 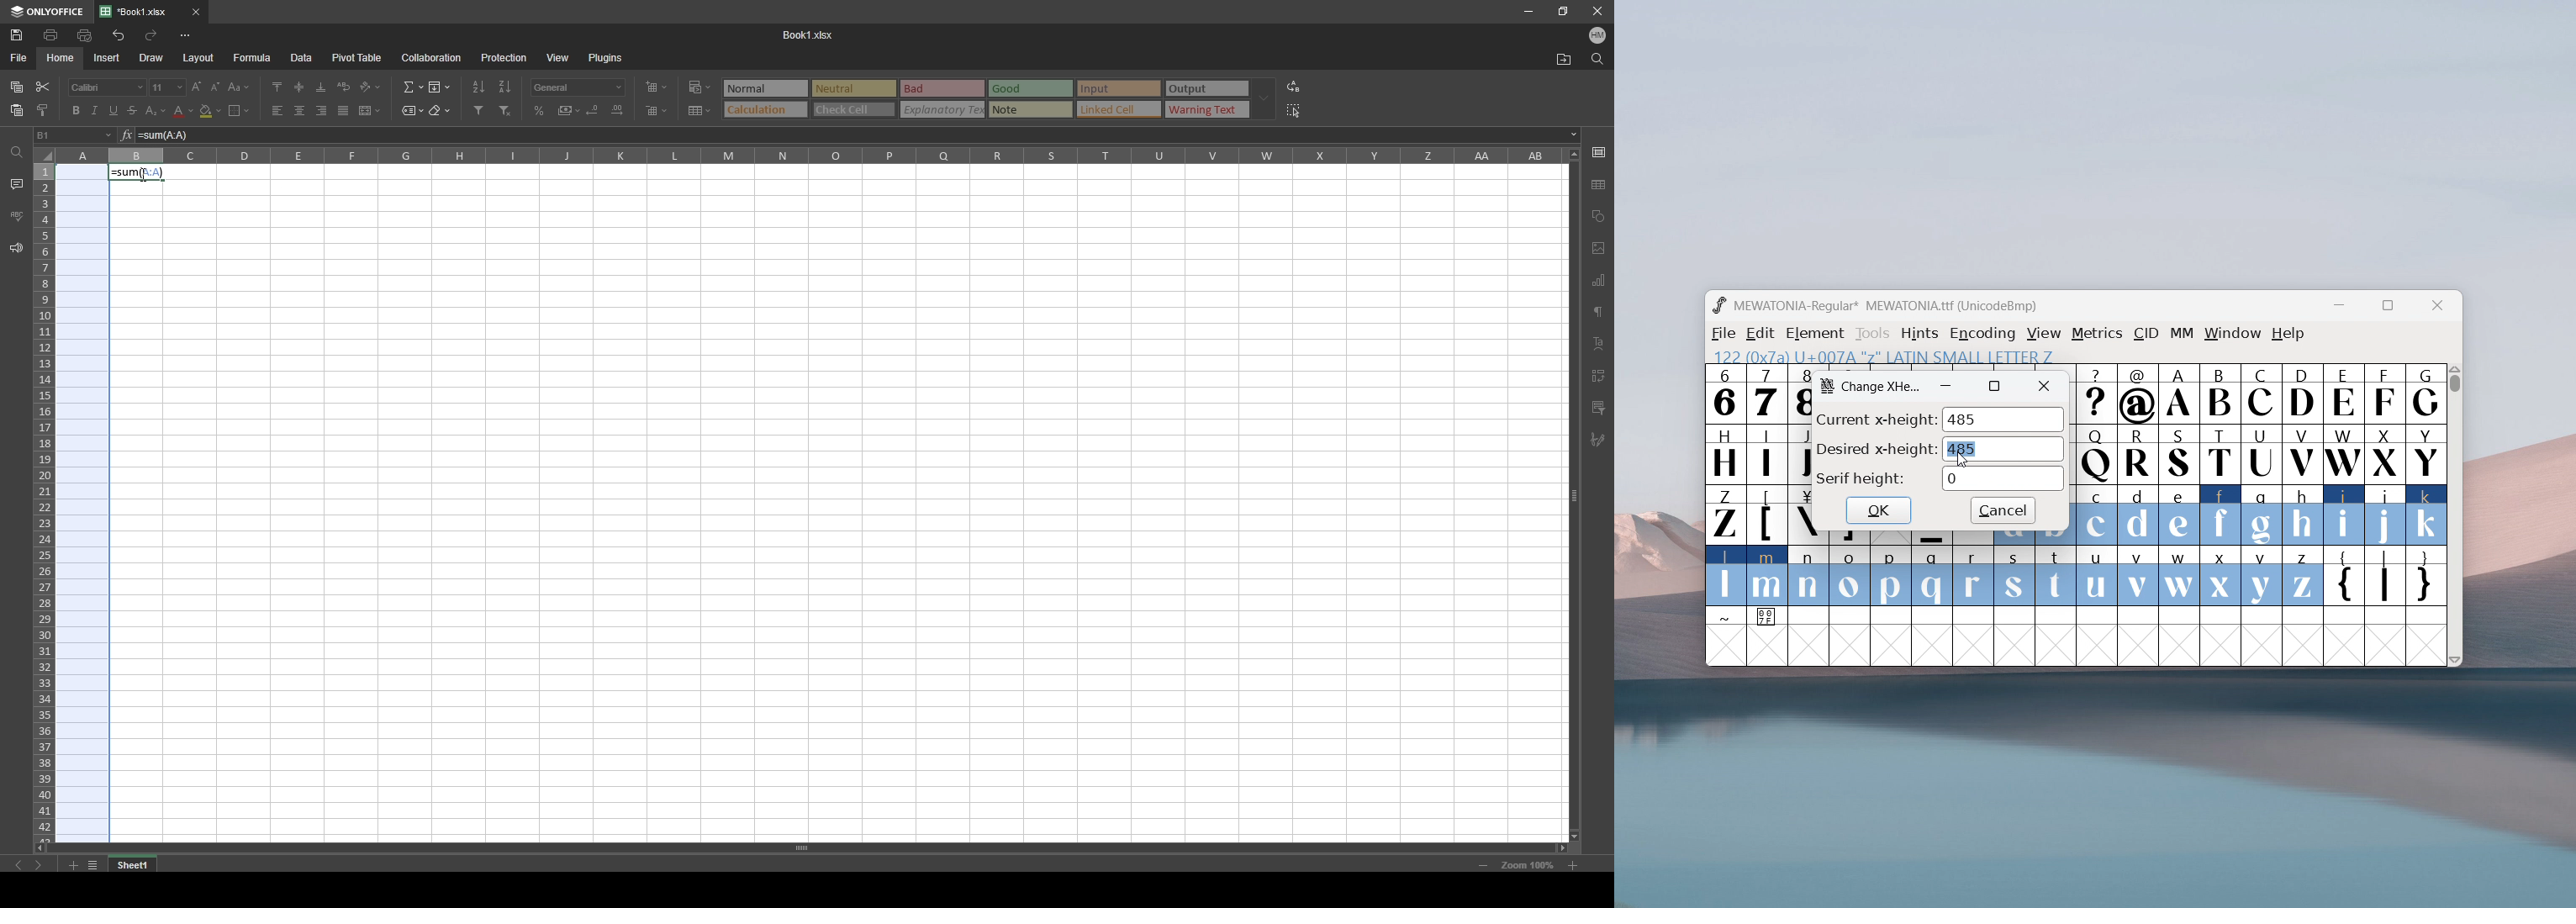 I want to click on expand, so click(x=1264, y=99).